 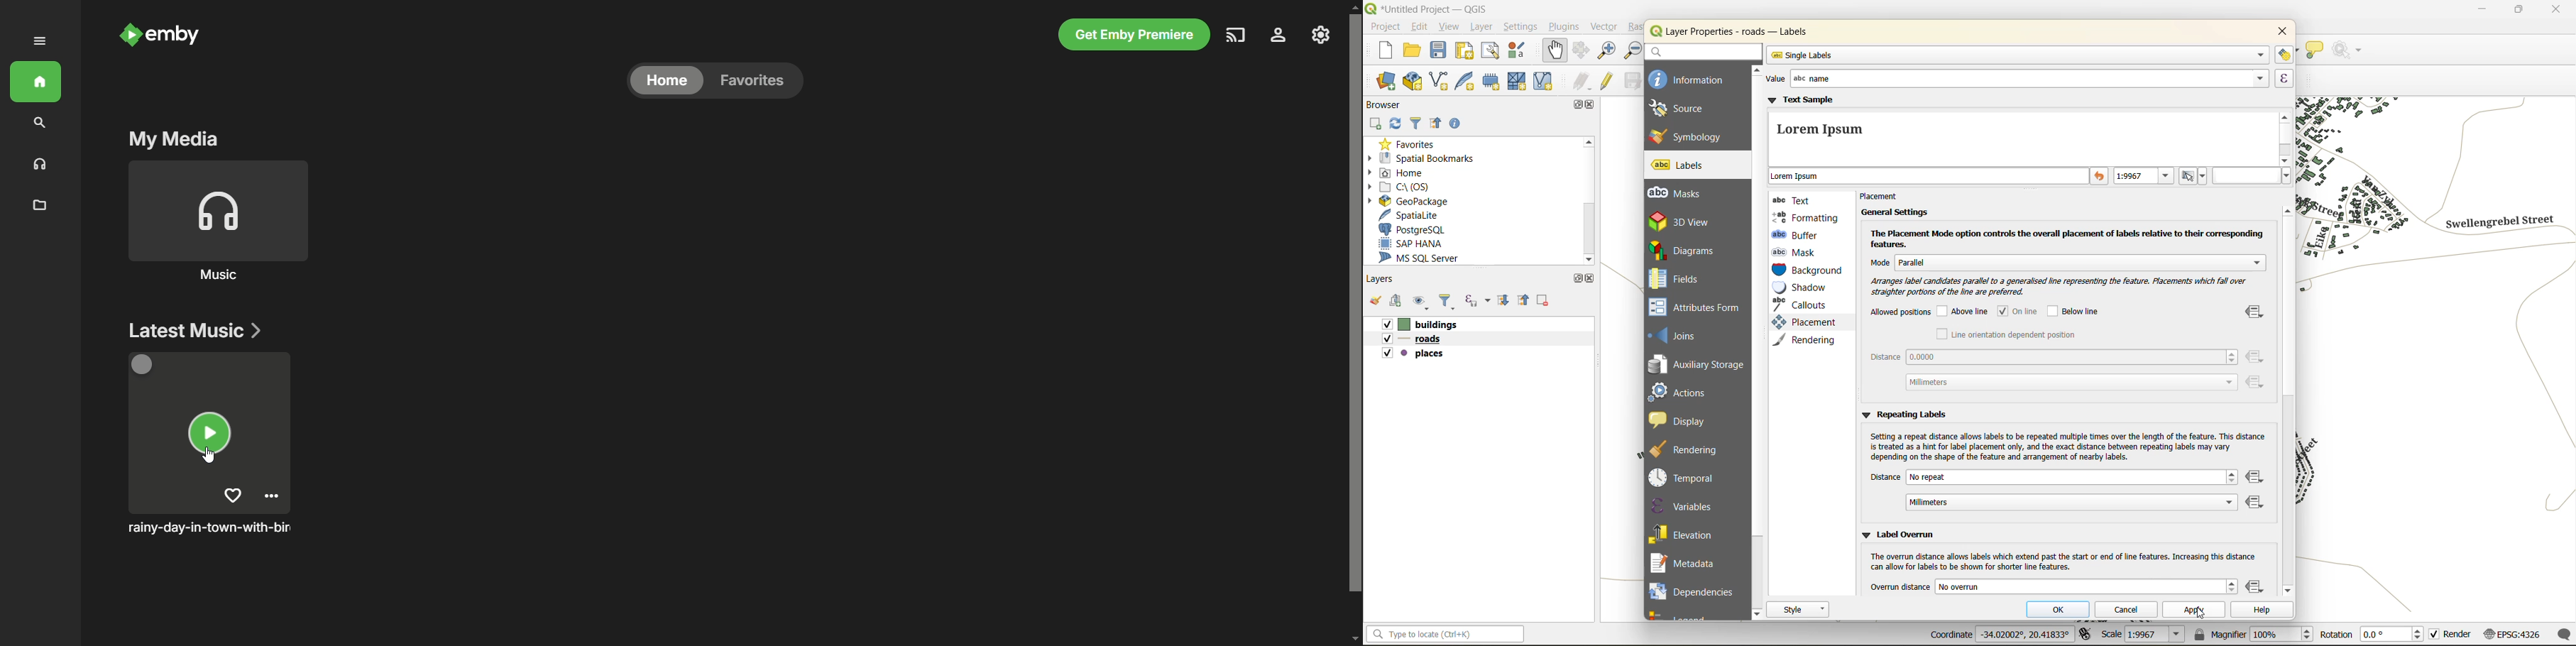 What do you see at coordinates (1413, 354) in the screenshot?
I see `places layer` at bounding box center [1413, 354].